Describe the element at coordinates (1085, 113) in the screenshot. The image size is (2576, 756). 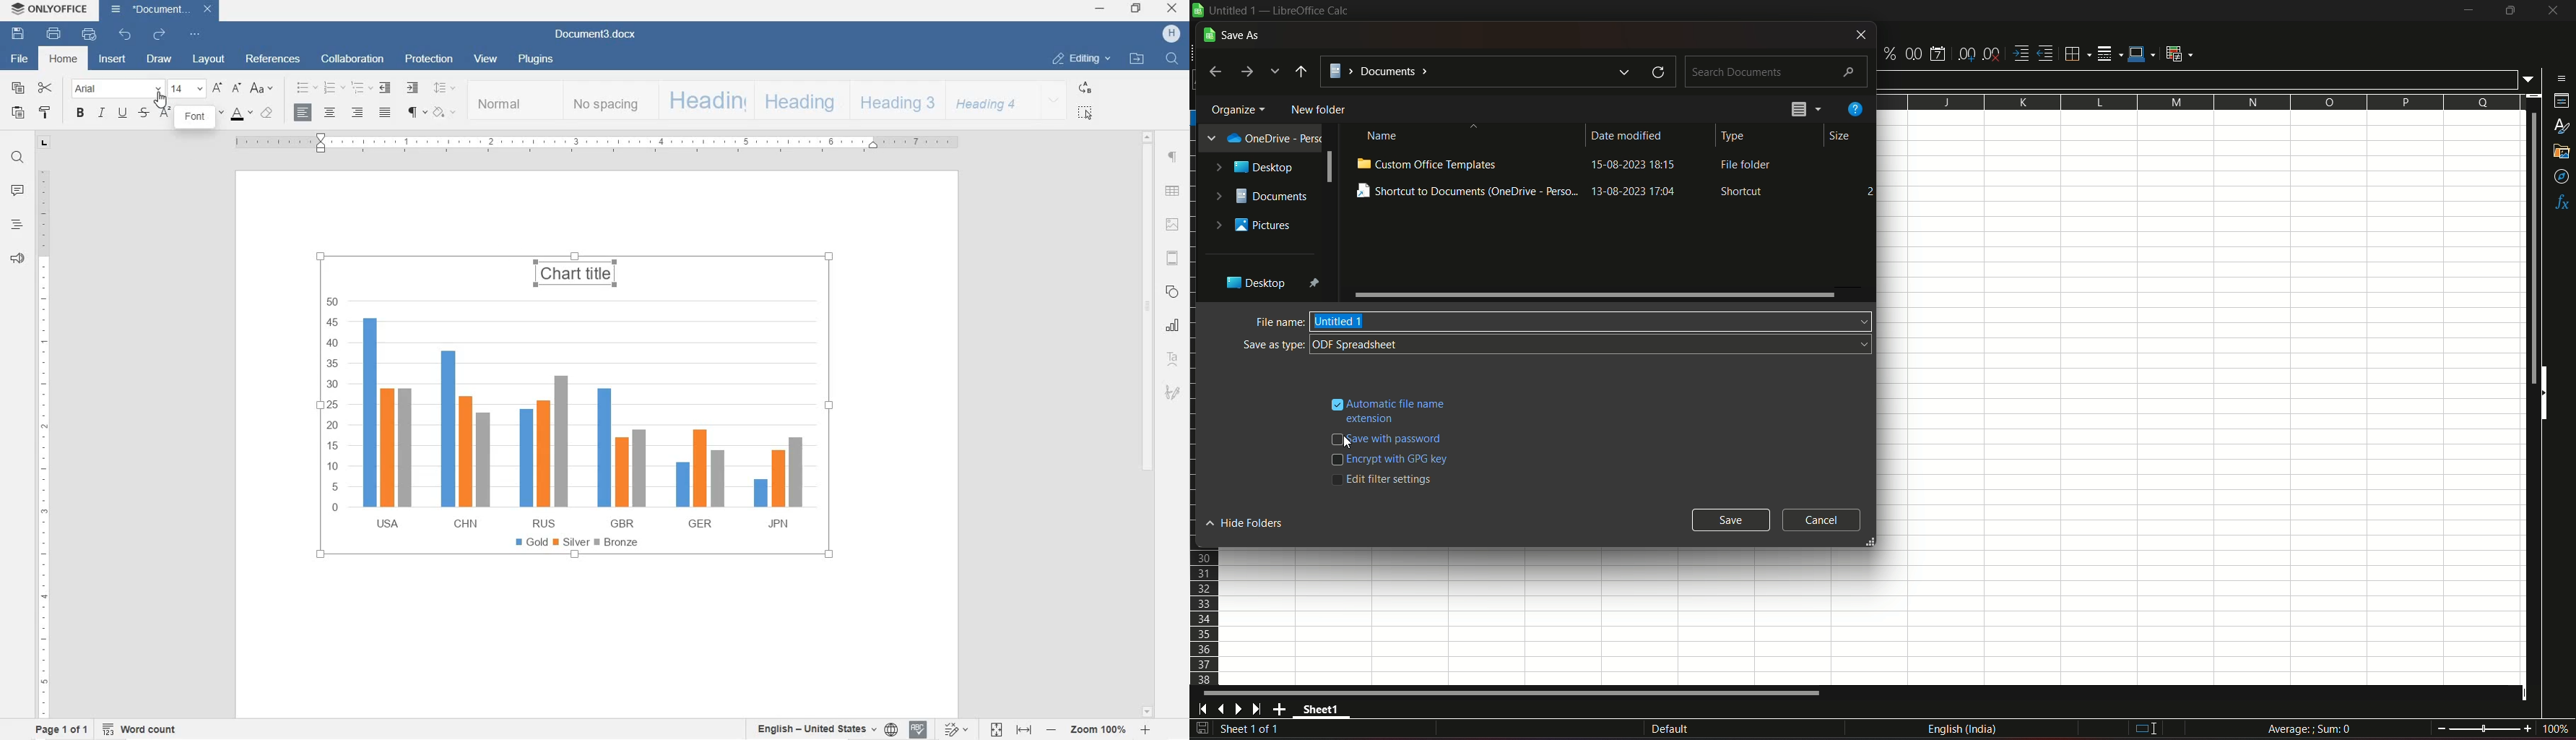
I see `SELECT ALL` at that location.